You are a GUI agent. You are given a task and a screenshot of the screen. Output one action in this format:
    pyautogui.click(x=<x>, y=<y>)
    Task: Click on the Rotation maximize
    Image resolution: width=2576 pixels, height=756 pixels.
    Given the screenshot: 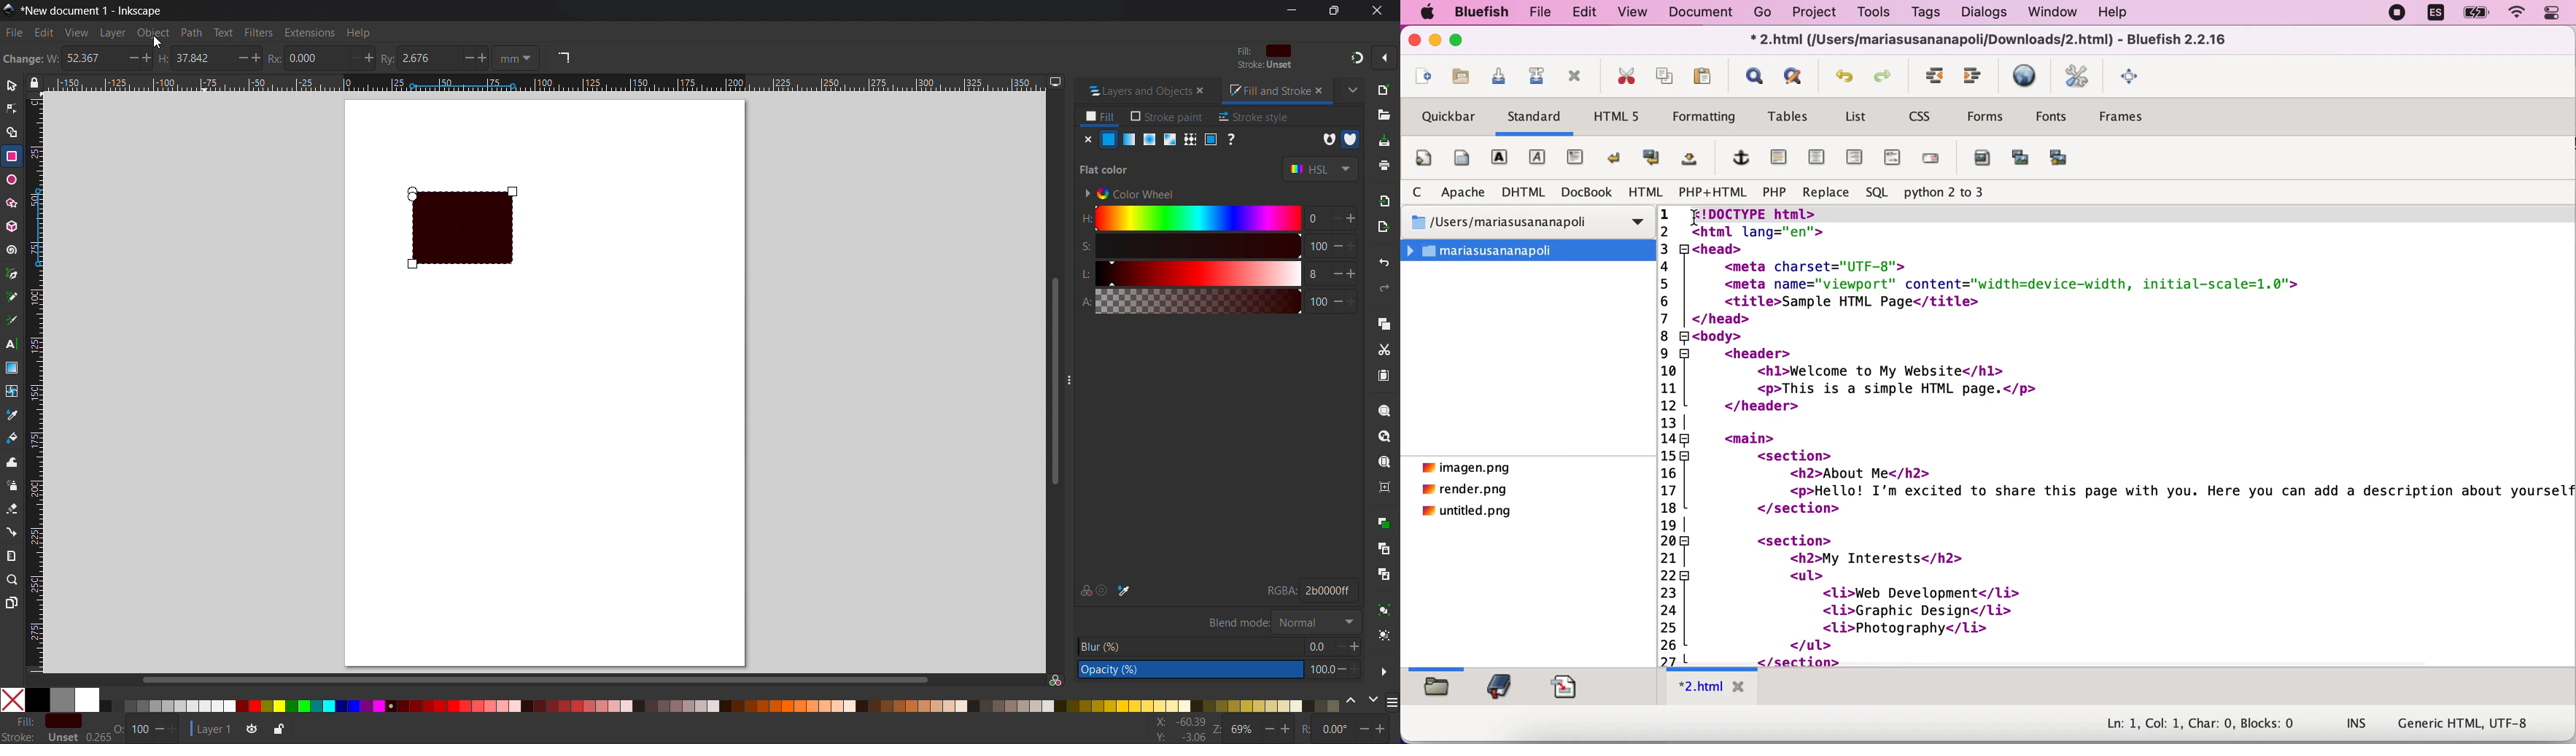 What is the action you would take?
    pyautogui.click(x=1383, y=729)
    